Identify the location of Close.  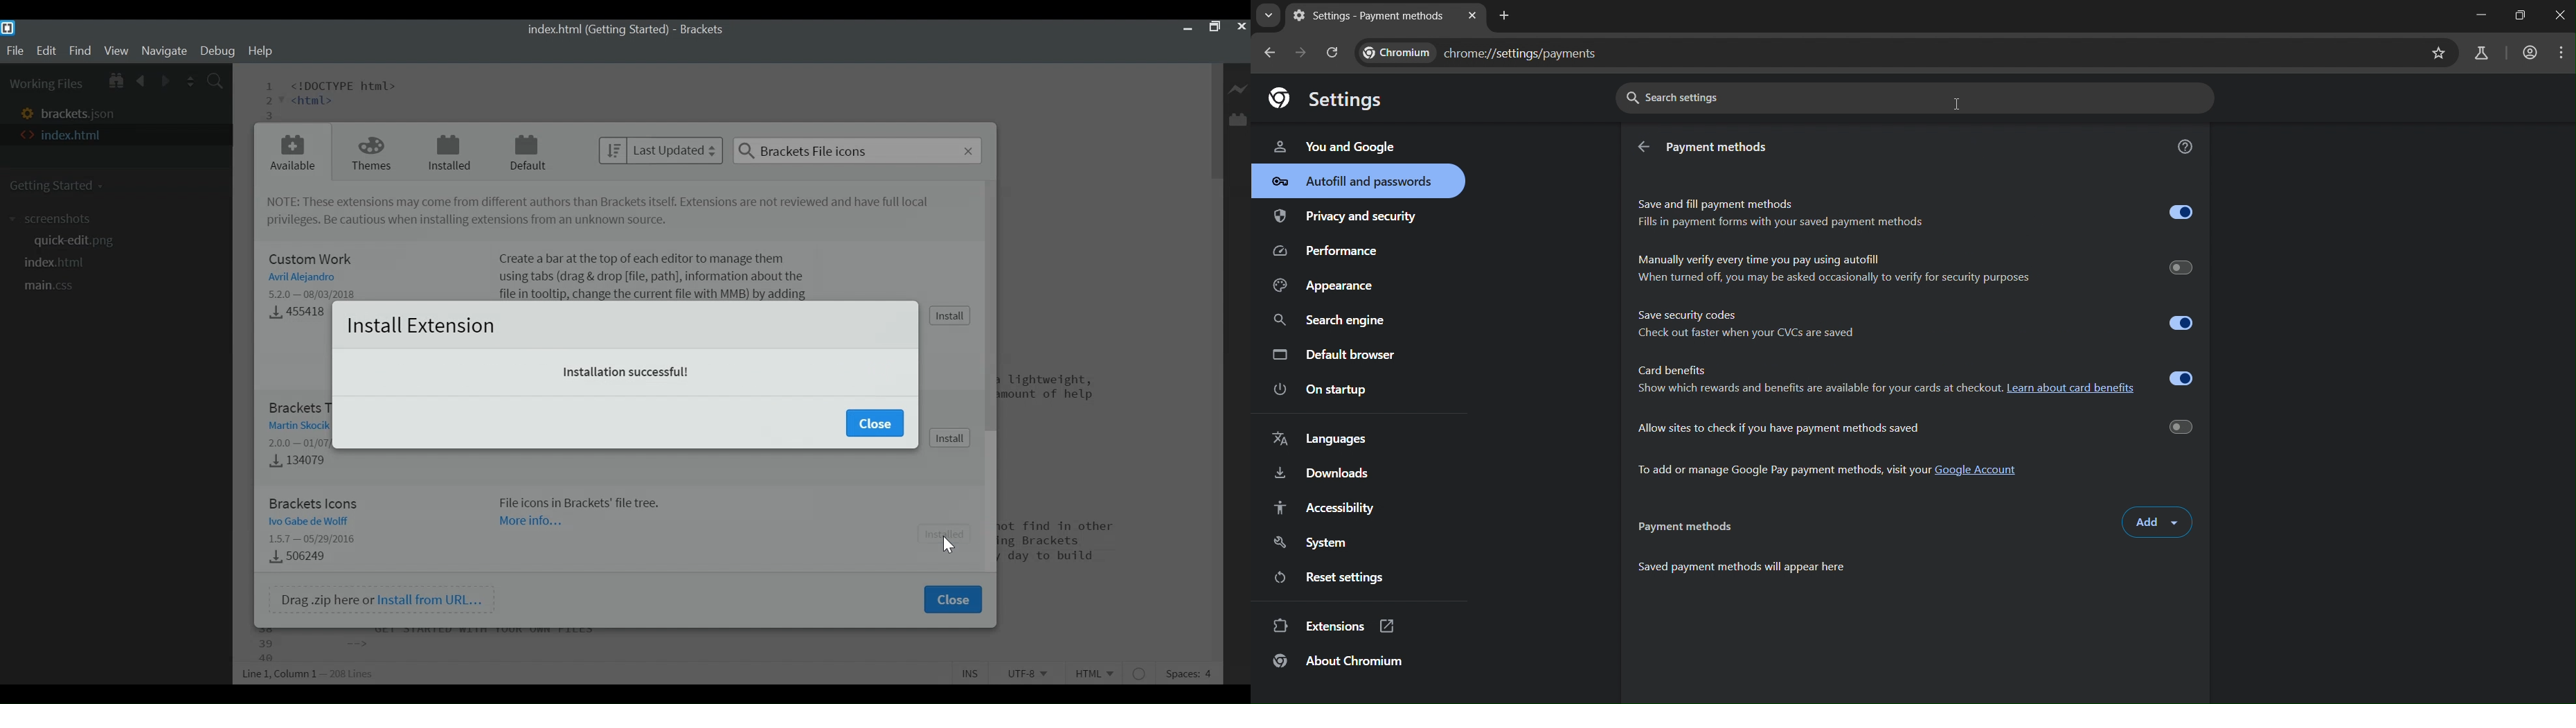
(952, 600).